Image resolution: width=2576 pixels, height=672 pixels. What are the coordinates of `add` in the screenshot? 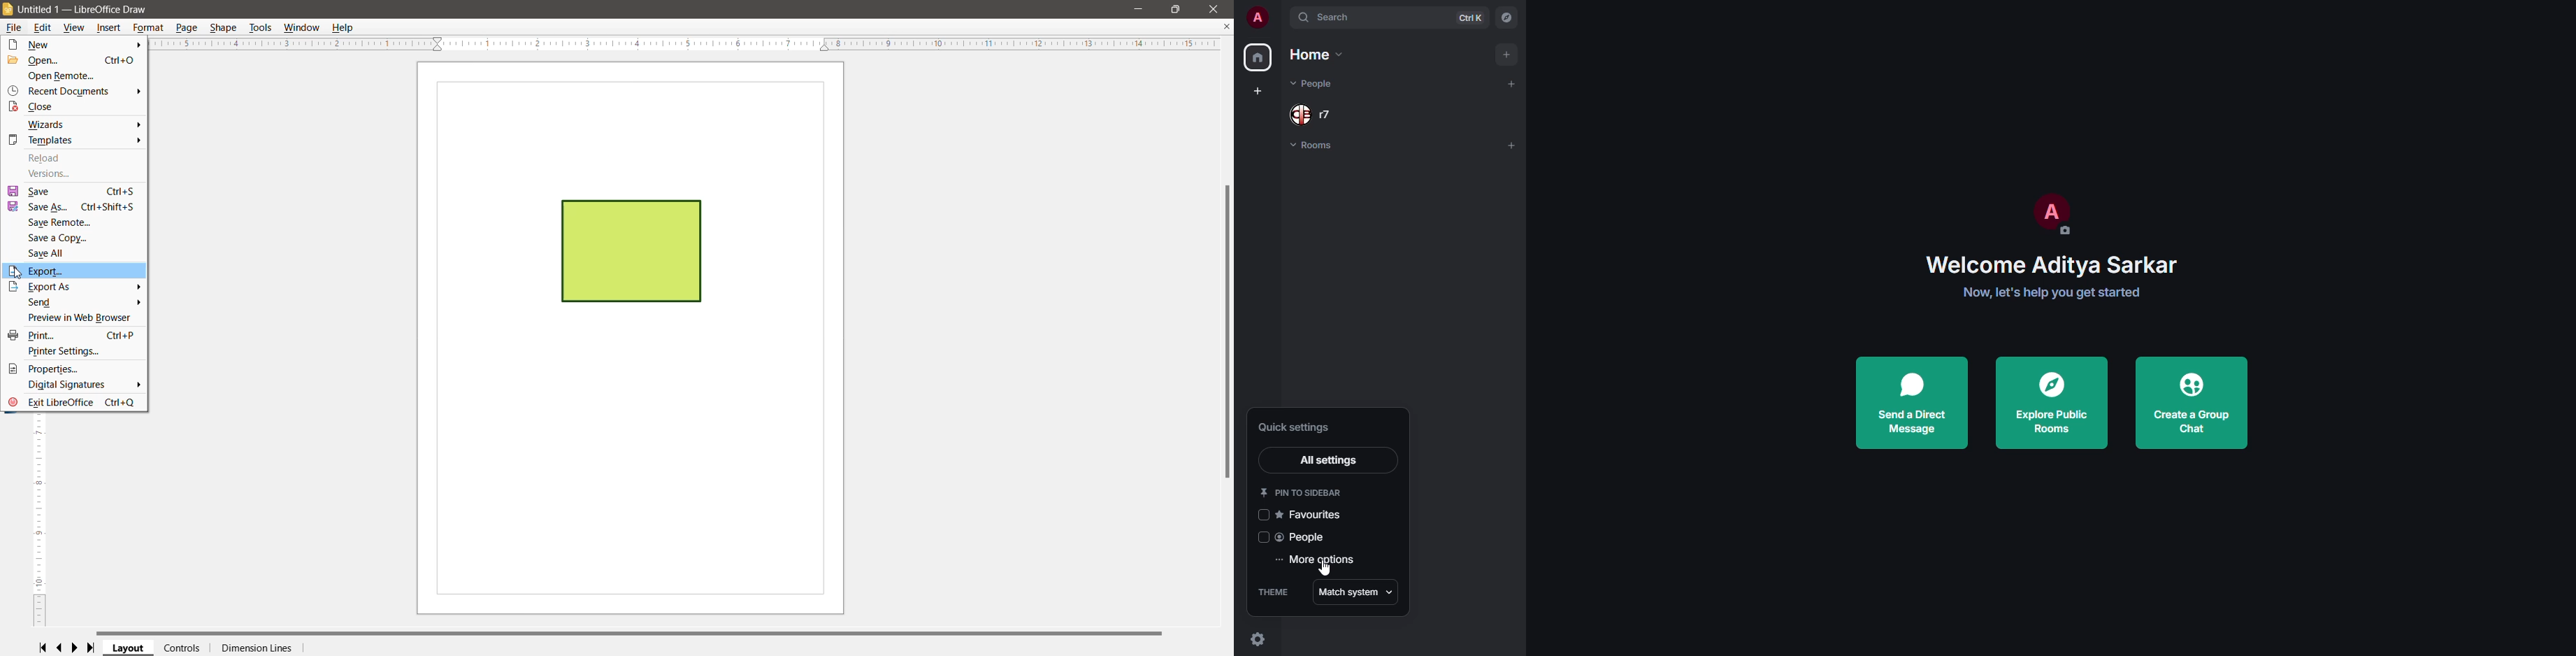 It's located at (1504, 53).